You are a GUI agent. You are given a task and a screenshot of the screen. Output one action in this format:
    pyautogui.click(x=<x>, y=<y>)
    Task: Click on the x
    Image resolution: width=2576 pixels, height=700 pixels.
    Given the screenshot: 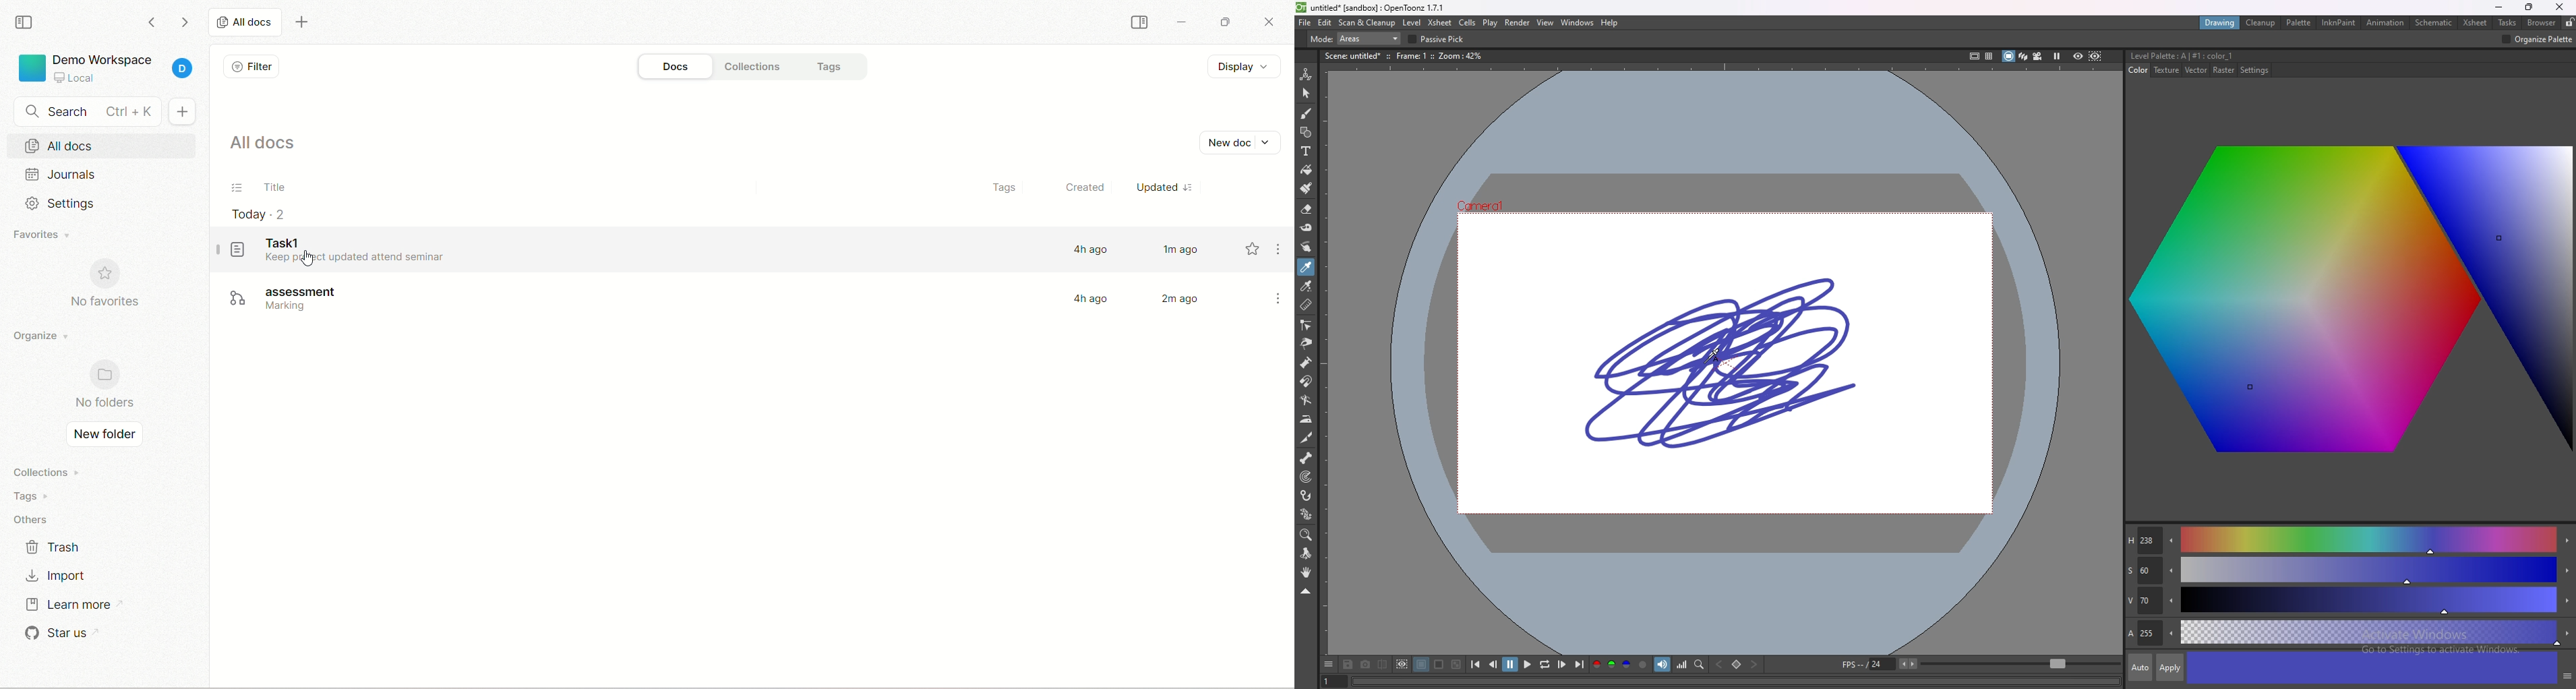 What is the action you would take?
    pyautogui.click(x=2109, y=39)
    